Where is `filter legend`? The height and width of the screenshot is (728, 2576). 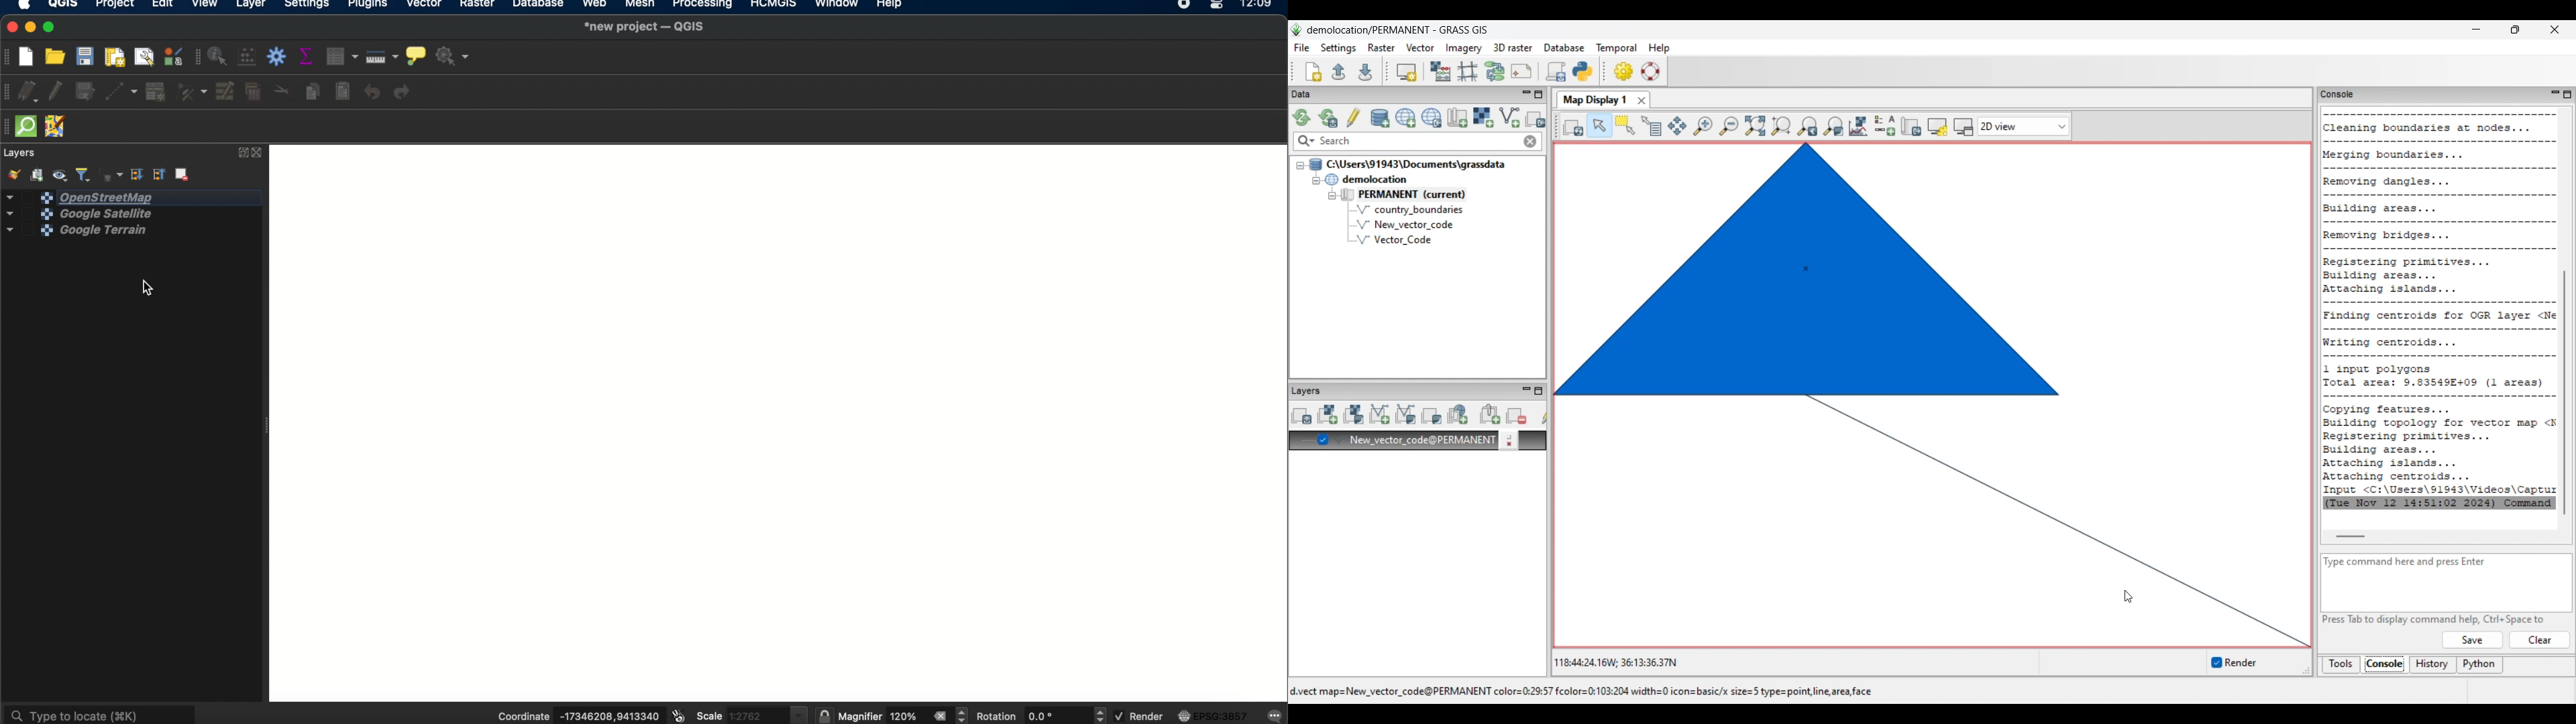
filter legend is located at coordinates (84, 174).